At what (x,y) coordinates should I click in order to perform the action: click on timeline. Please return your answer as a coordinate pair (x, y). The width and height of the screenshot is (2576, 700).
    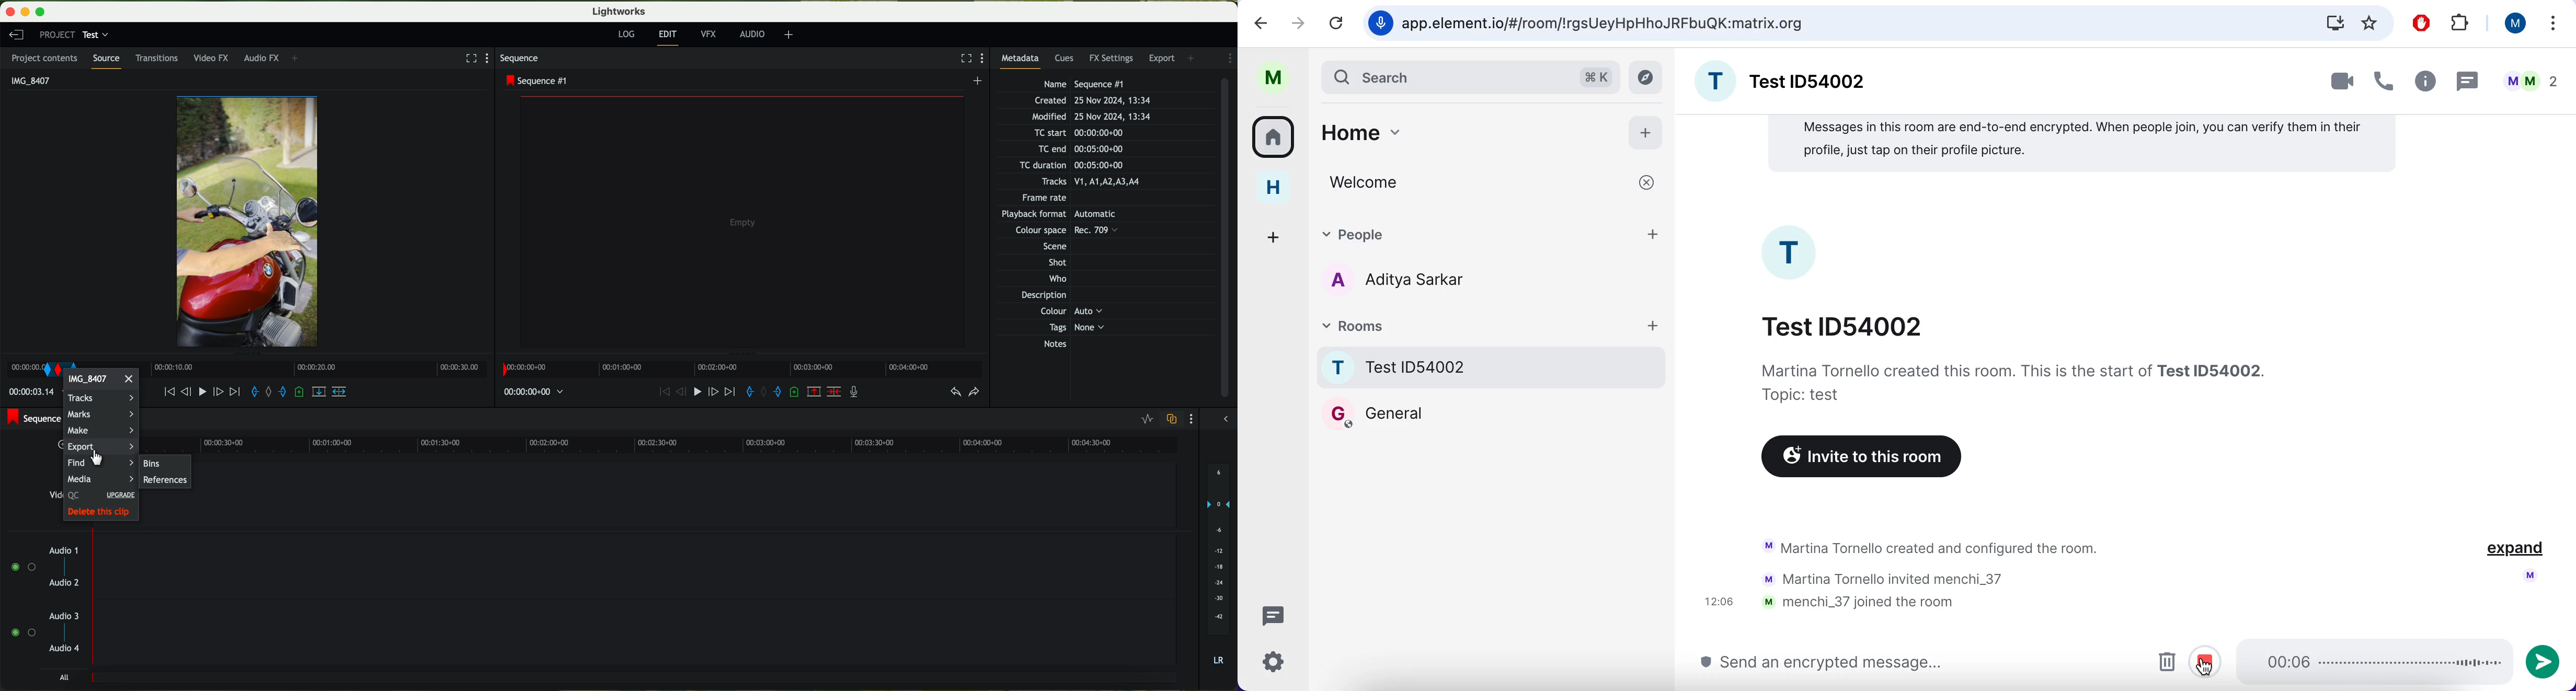
    Looking at the image, I should click on (742, 369).